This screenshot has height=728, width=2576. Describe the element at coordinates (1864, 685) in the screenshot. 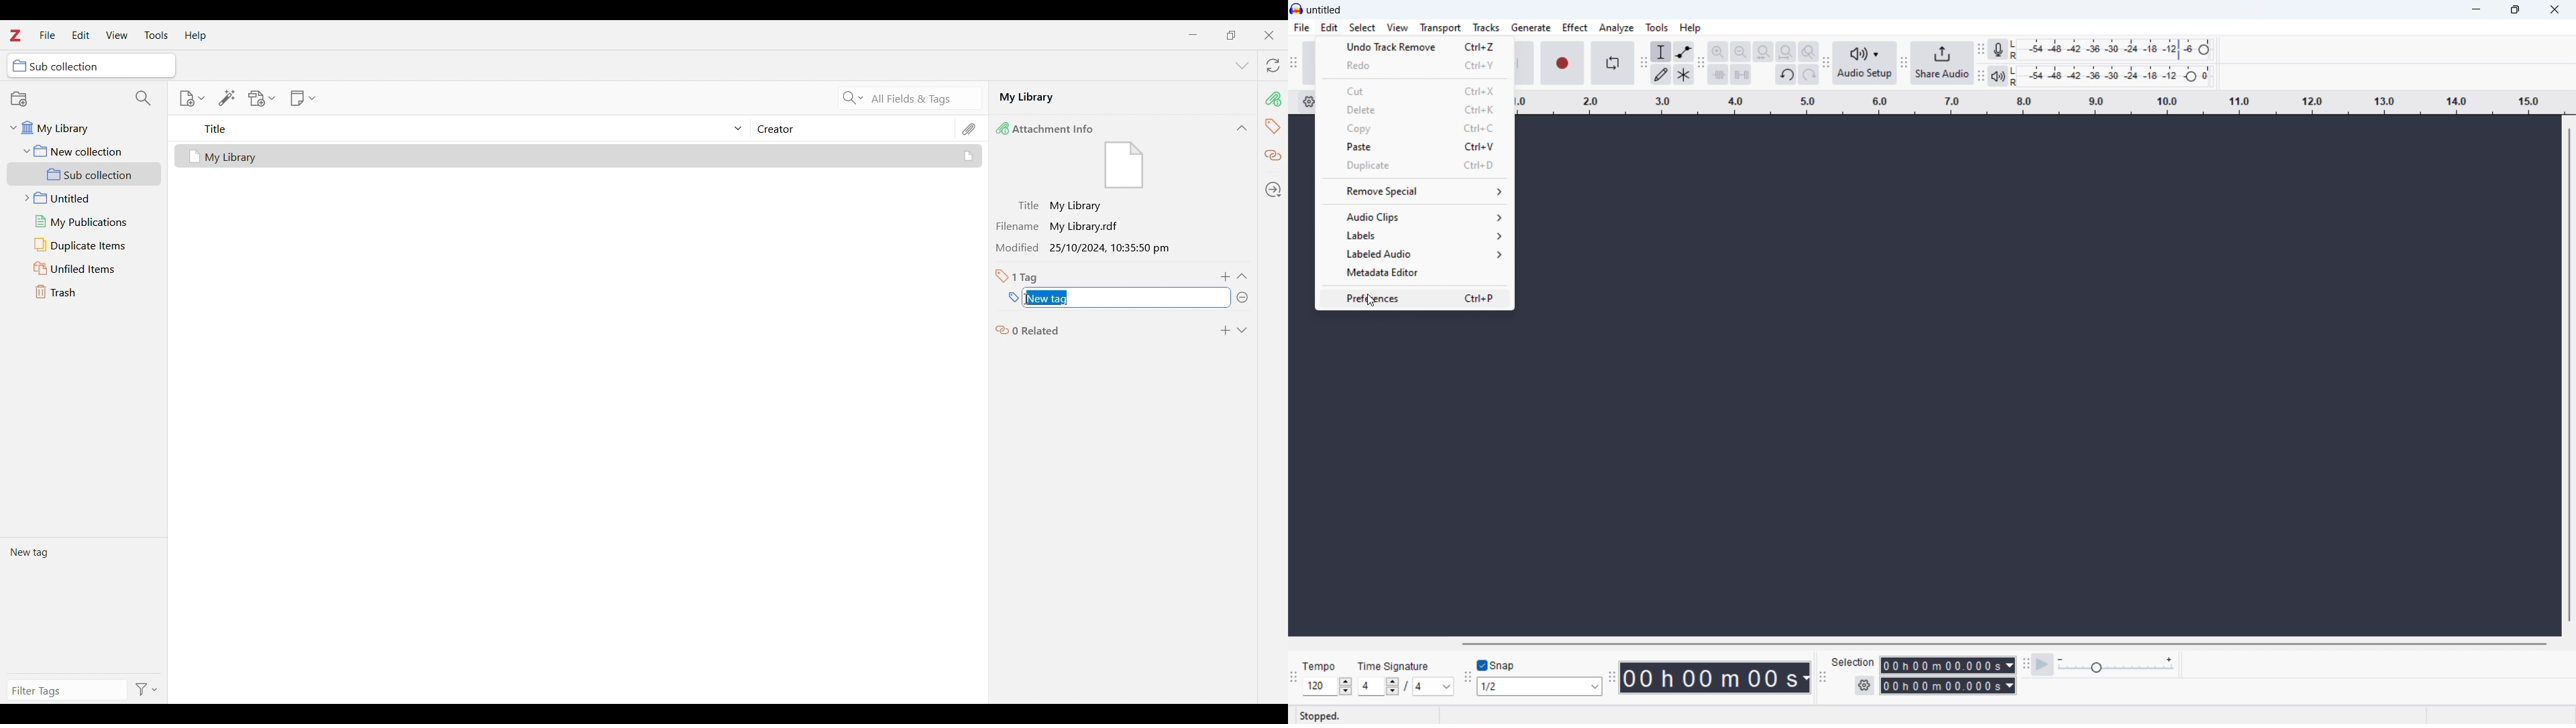

I see `selection settings` at that location.